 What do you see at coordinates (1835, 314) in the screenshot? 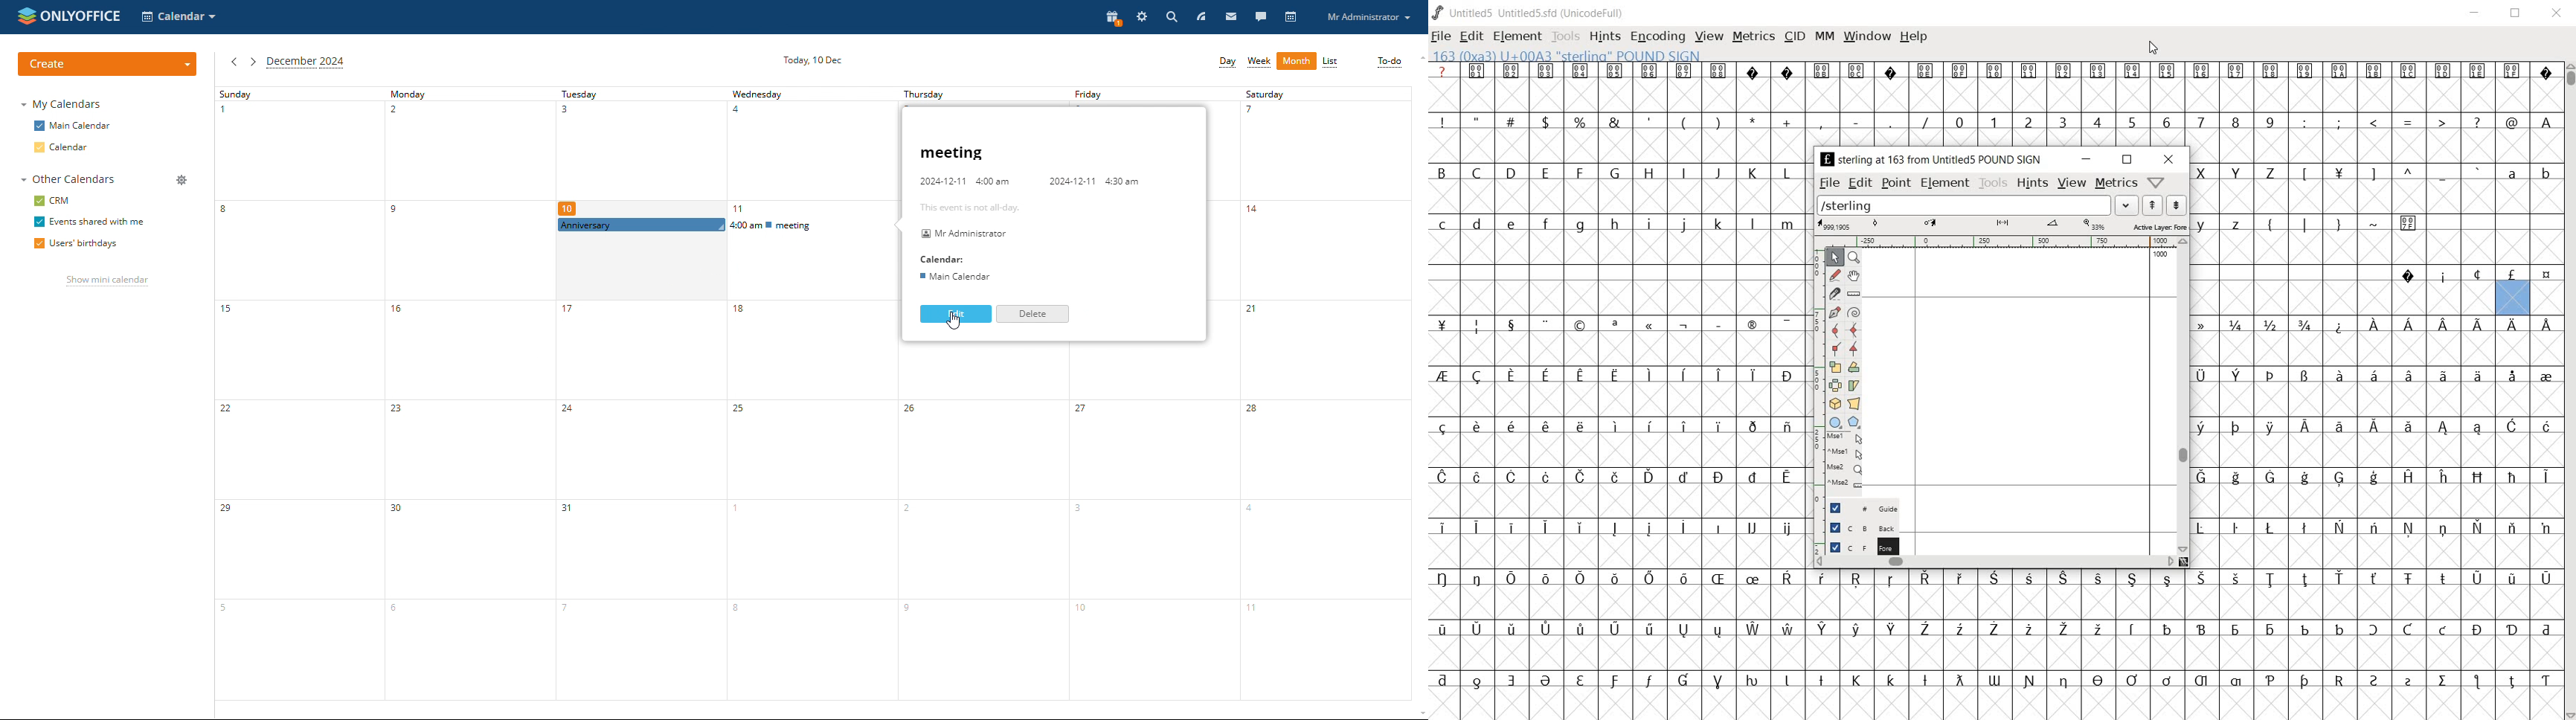
I see `Pen` at bounding box center [1835, 314].